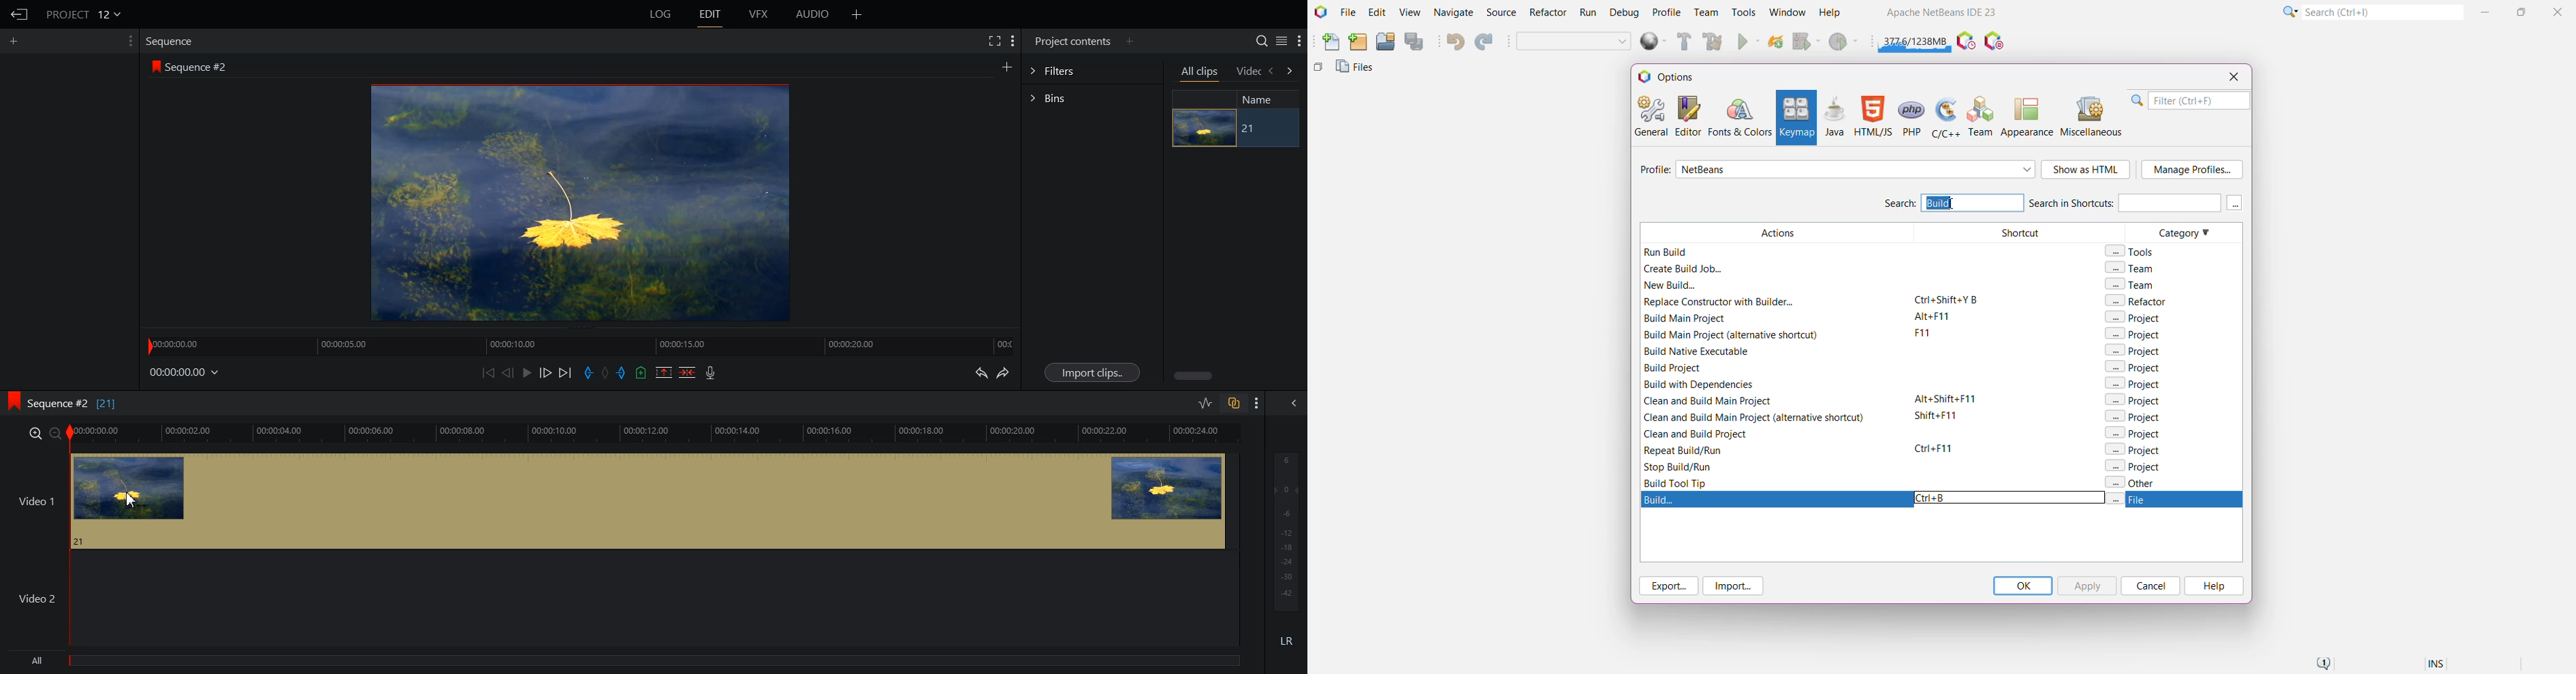 This screenshot has width=2576, height=700. I want to click on Reload, so click(1776, 43).